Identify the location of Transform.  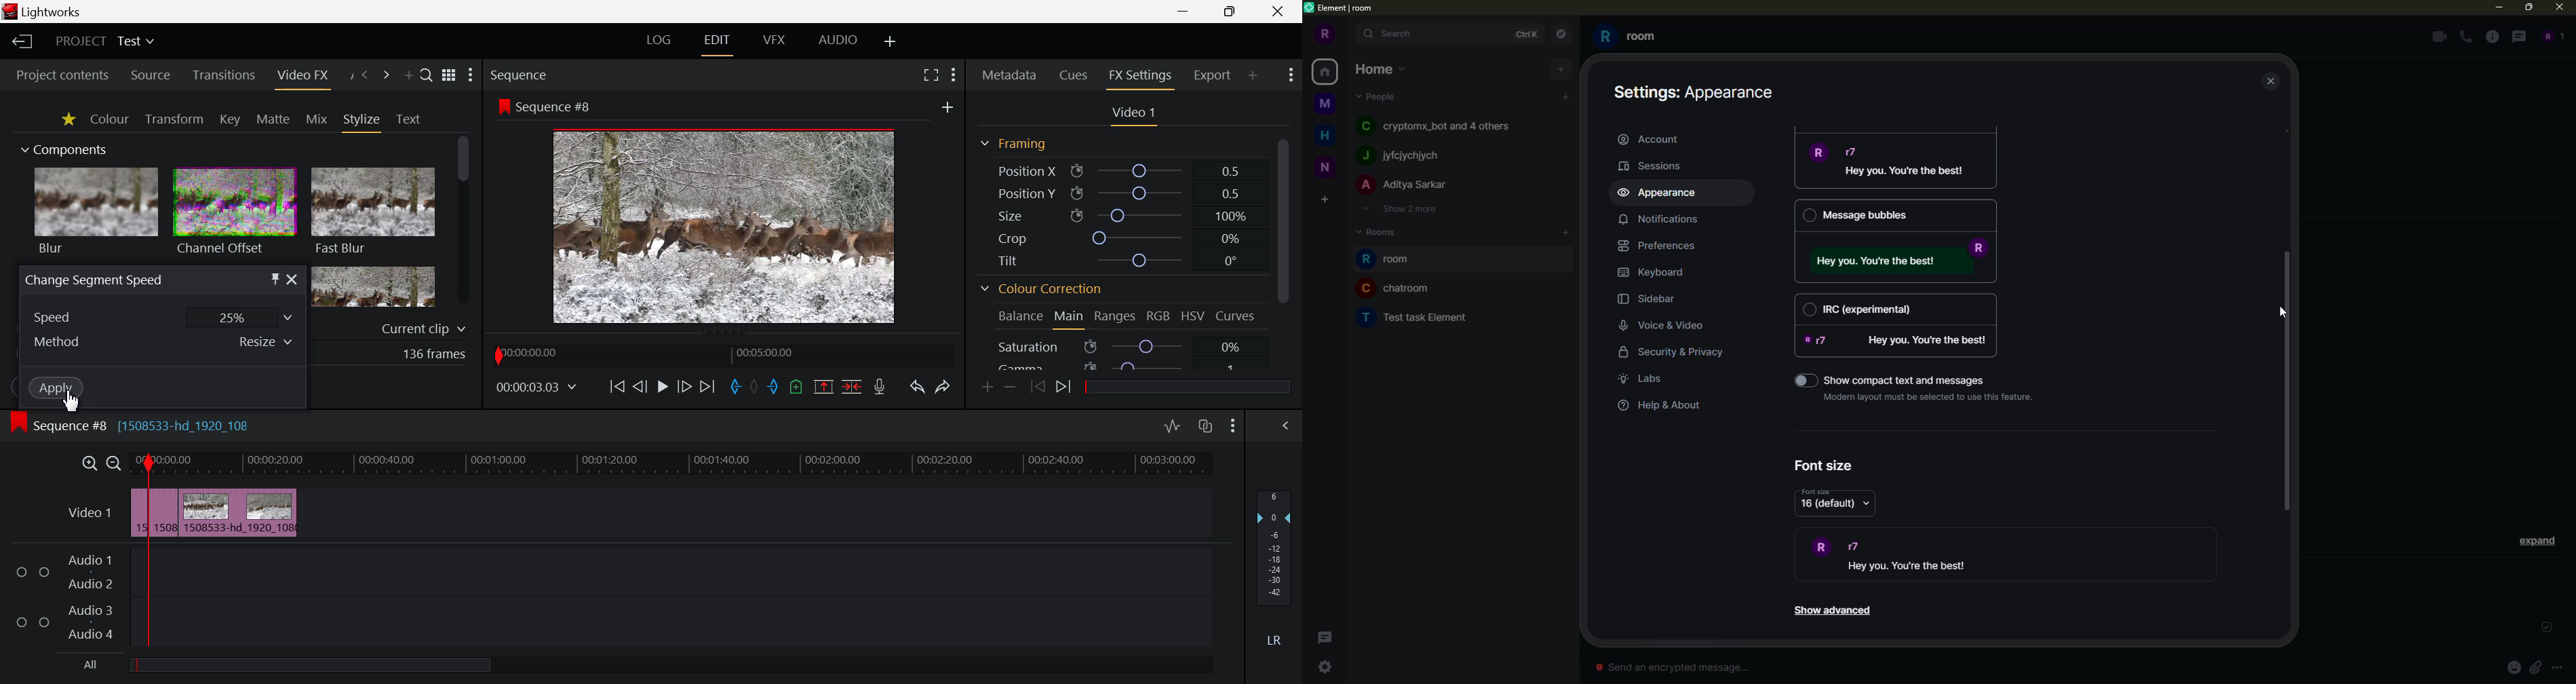
(174, 119).